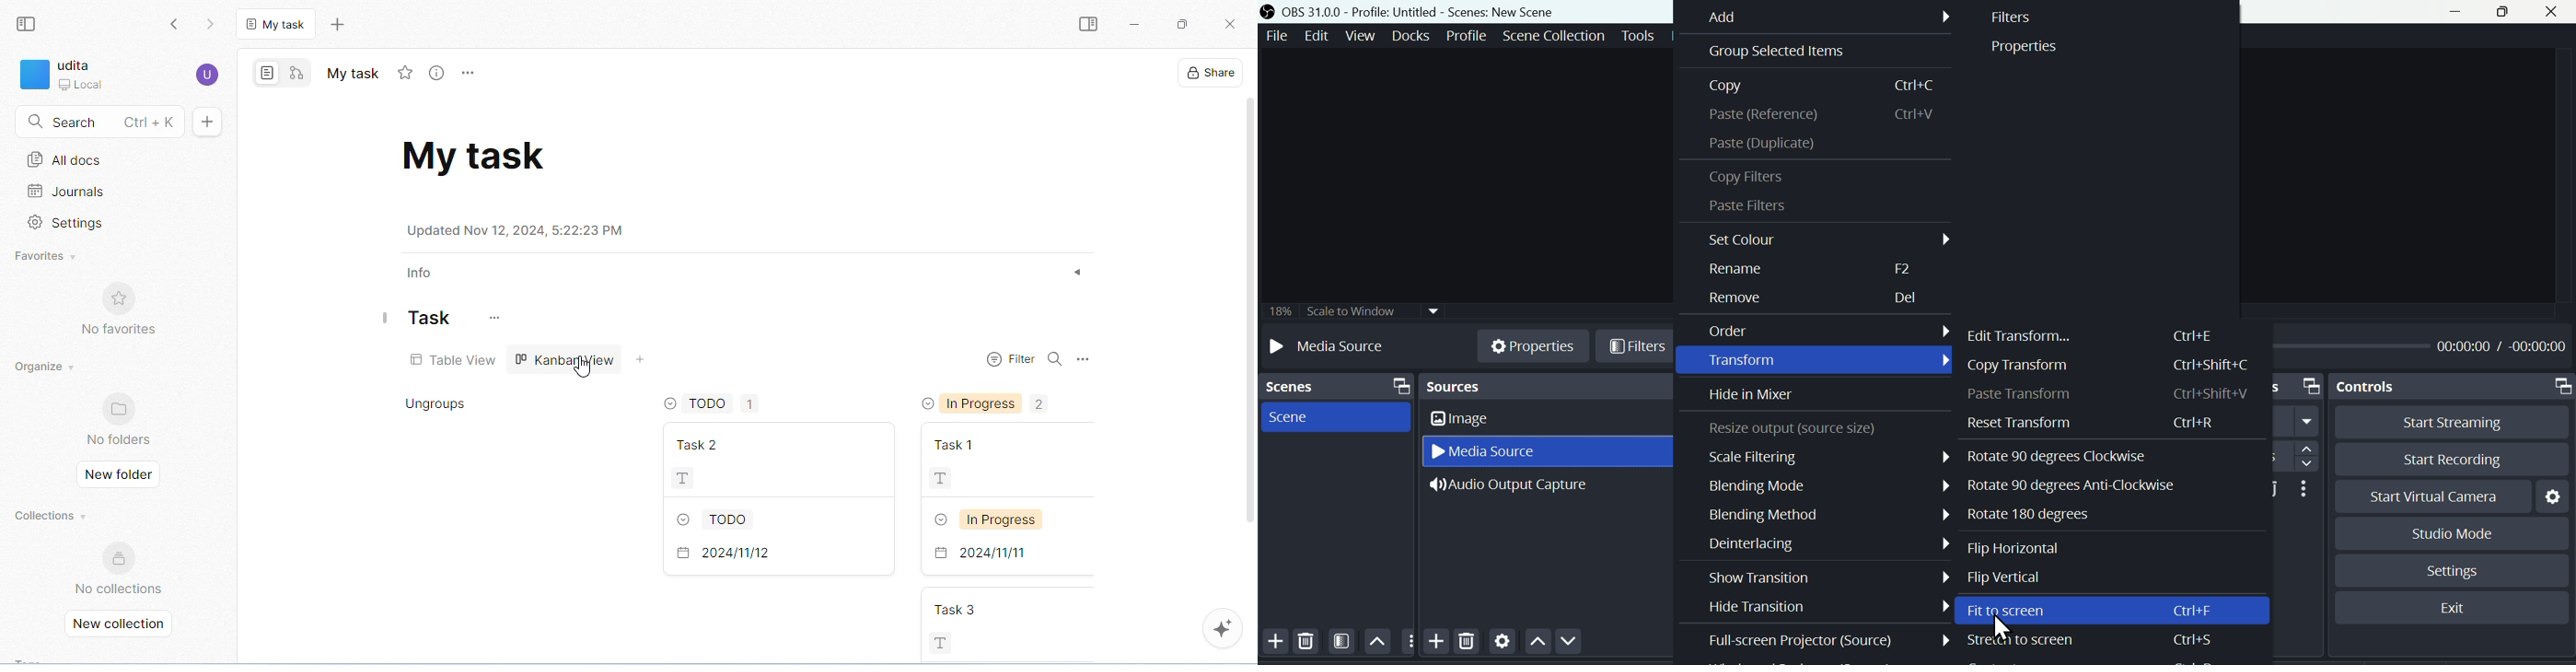 This screenshot has width=2576, height=672. Describe the element at coordinates (1350, 312) in the screenshot. I see `Scale two window` at that location.